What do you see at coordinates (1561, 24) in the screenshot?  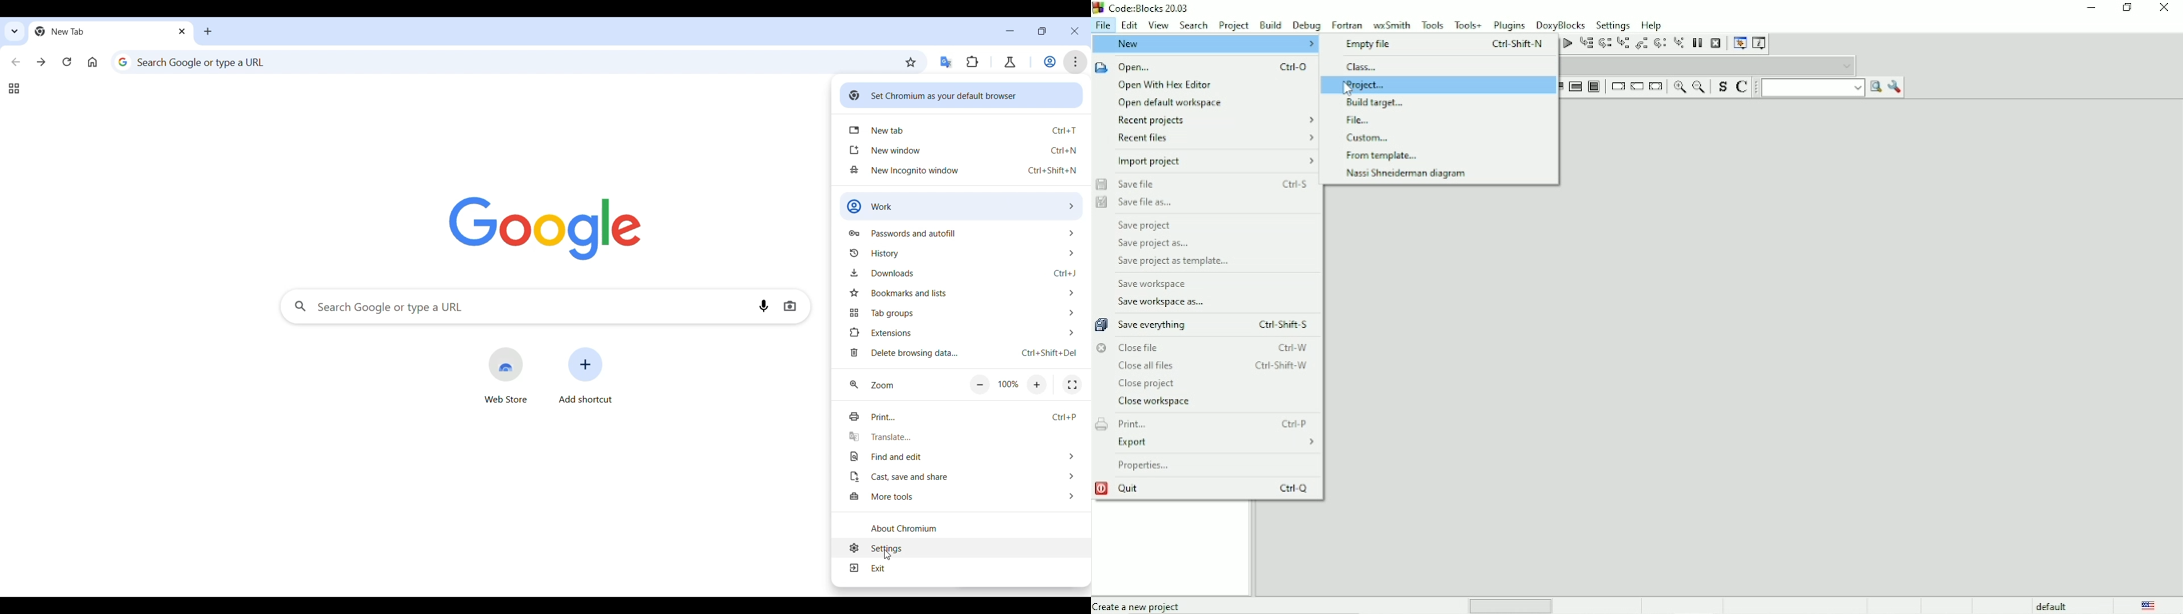 I see `DoxyBlocks` at bounding box center [1561, 24].